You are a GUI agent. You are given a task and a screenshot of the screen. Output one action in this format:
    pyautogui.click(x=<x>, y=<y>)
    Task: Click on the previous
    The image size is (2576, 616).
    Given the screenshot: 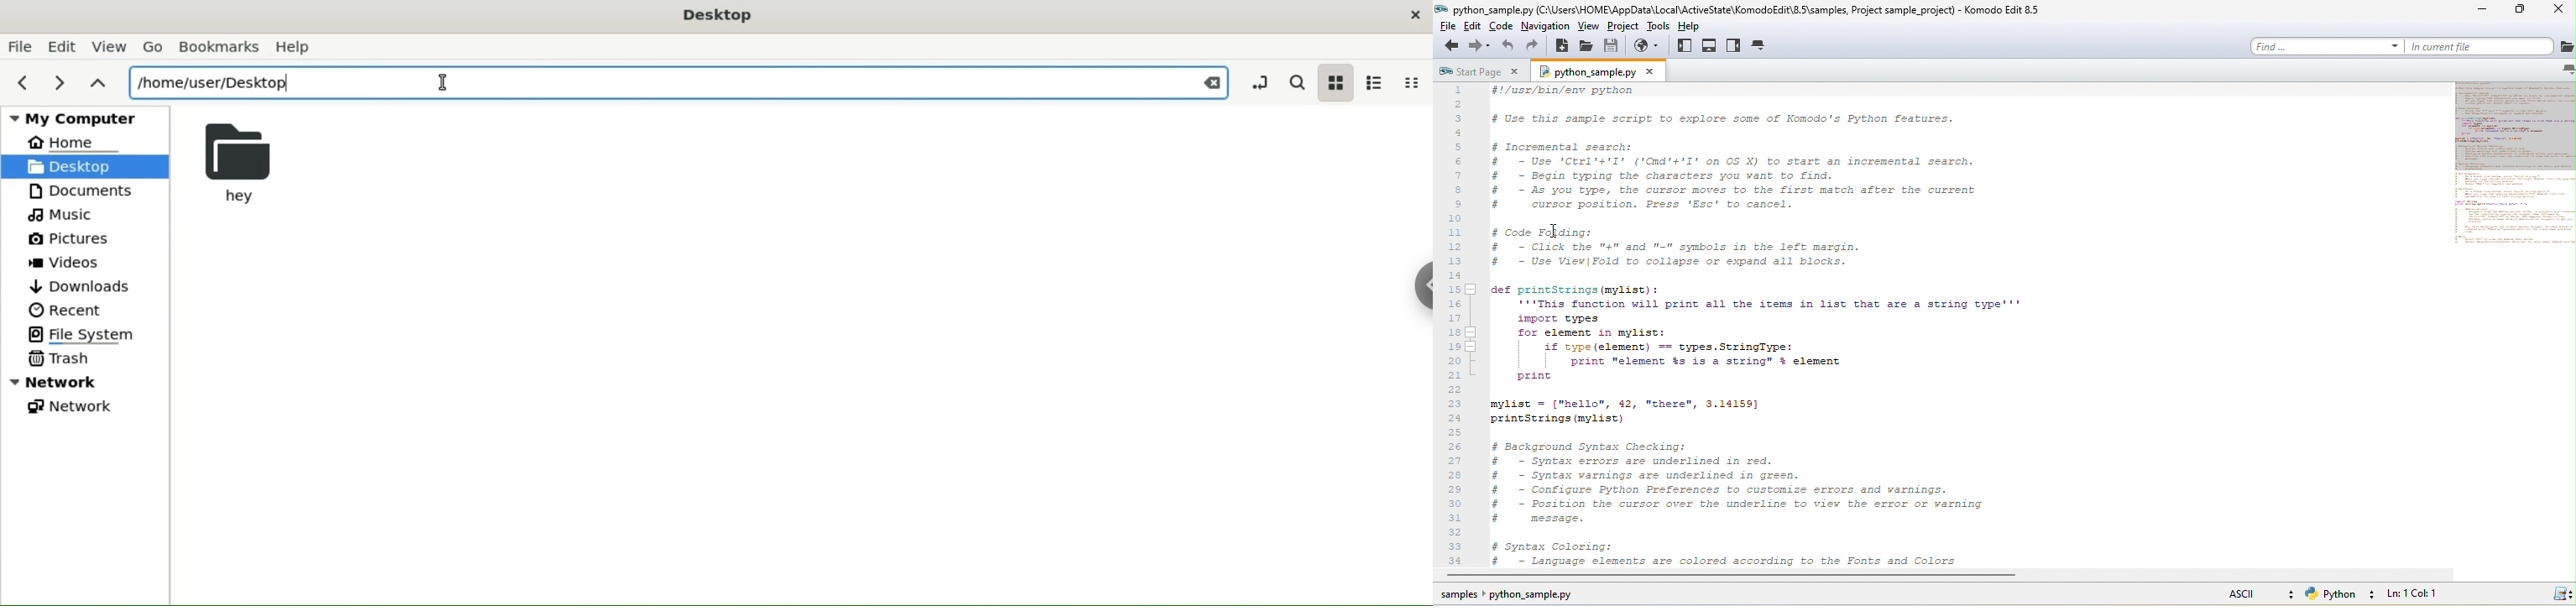 What is the action you would take?
    pyautogui.click(x=23, y=84)
    